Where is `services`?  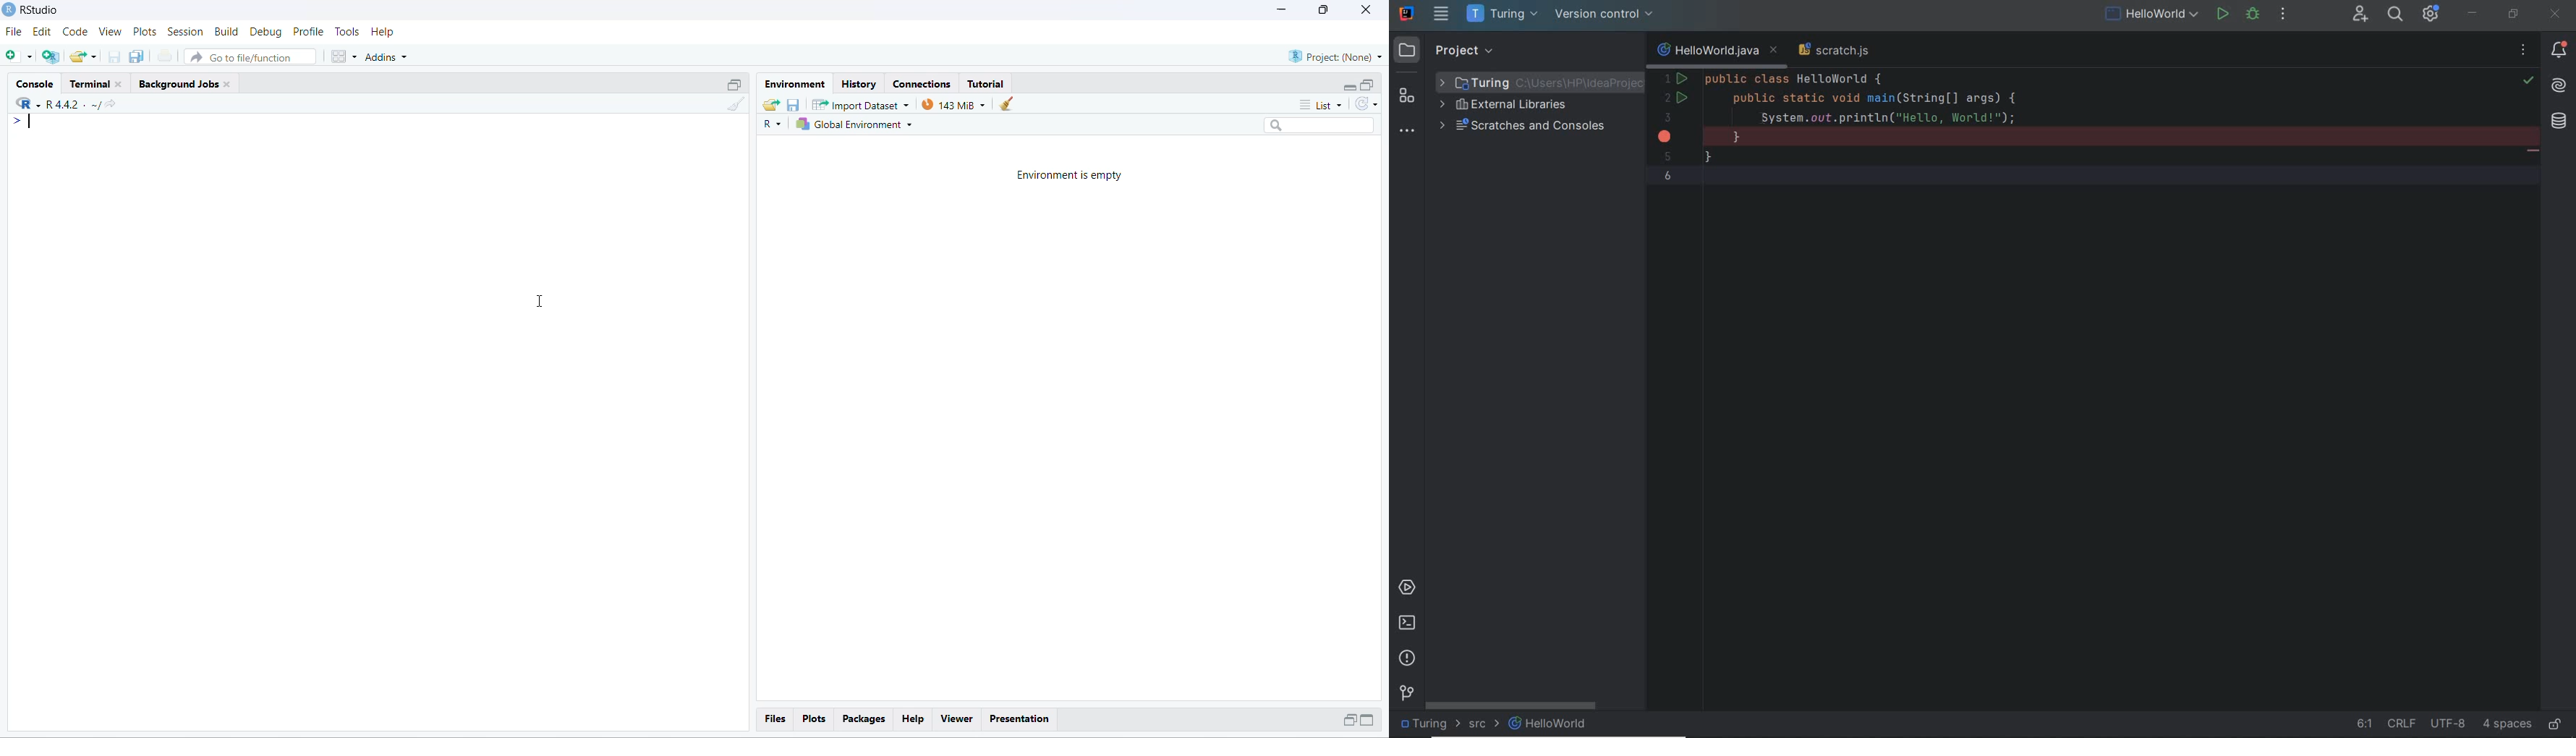 services is located at coordinates (1407, 590).